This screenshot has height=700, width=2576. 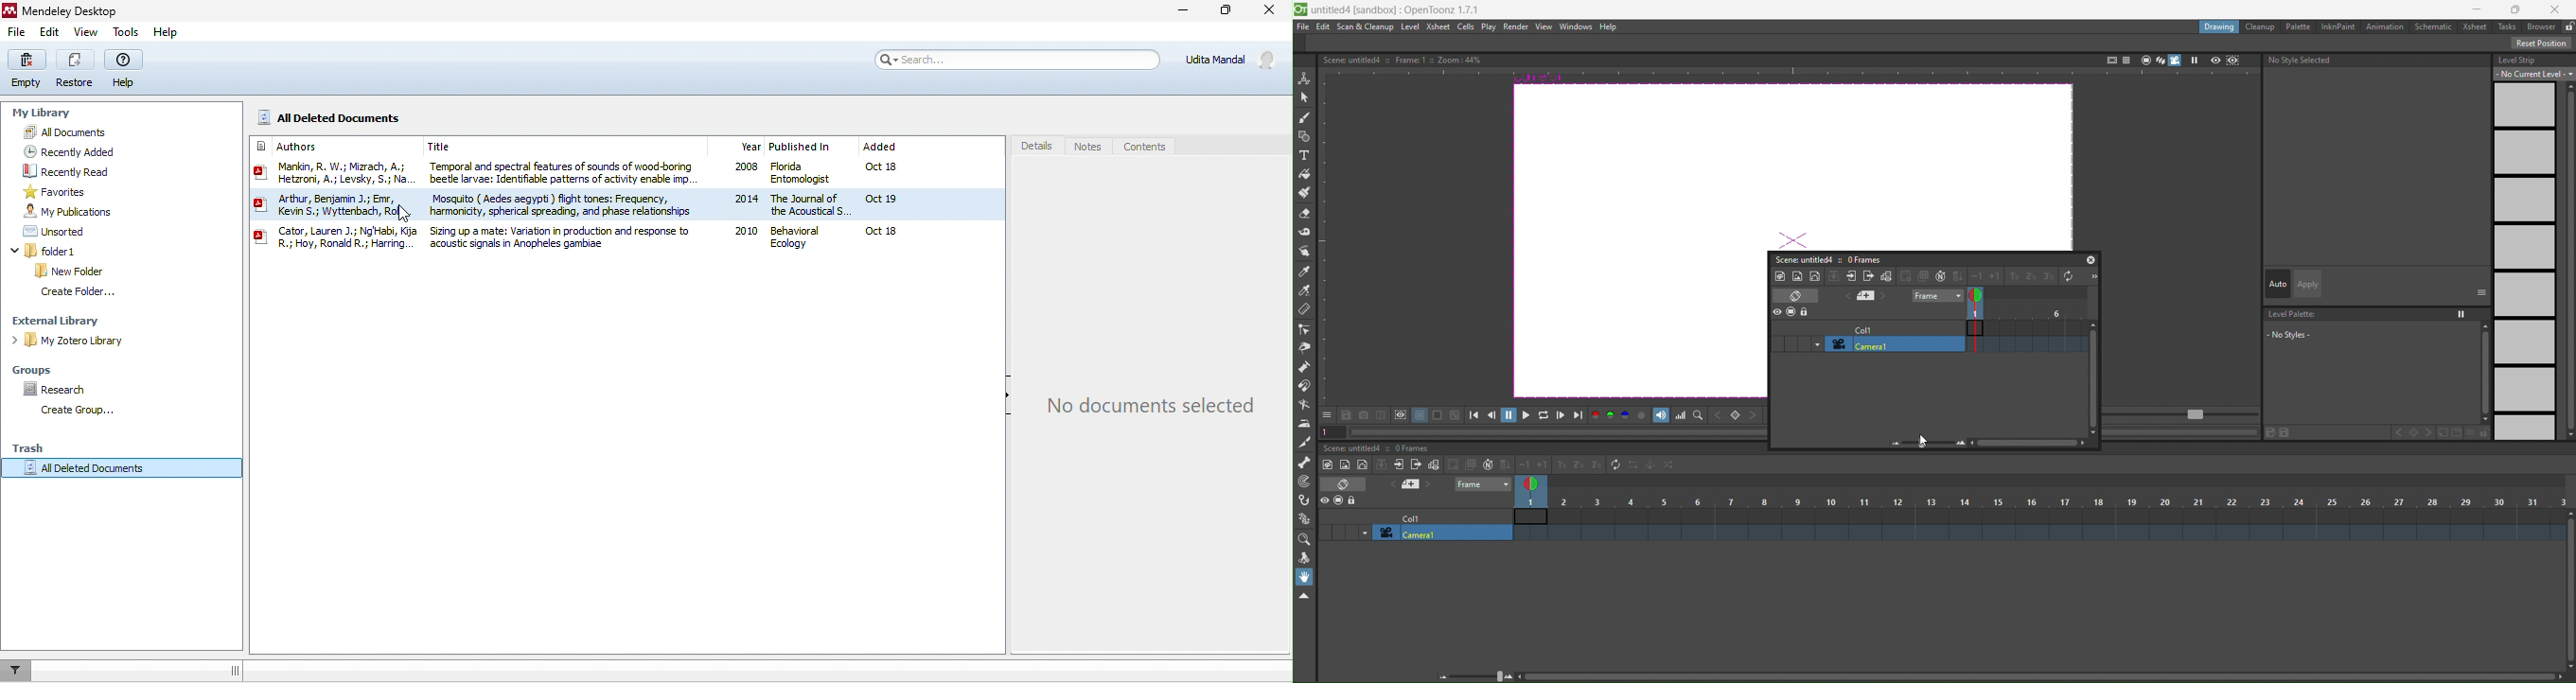 What do you see at coordinates (1535, 482) in the screenshot?
I see `double click to toggle onion skin` at bounding box center [1535, 482].